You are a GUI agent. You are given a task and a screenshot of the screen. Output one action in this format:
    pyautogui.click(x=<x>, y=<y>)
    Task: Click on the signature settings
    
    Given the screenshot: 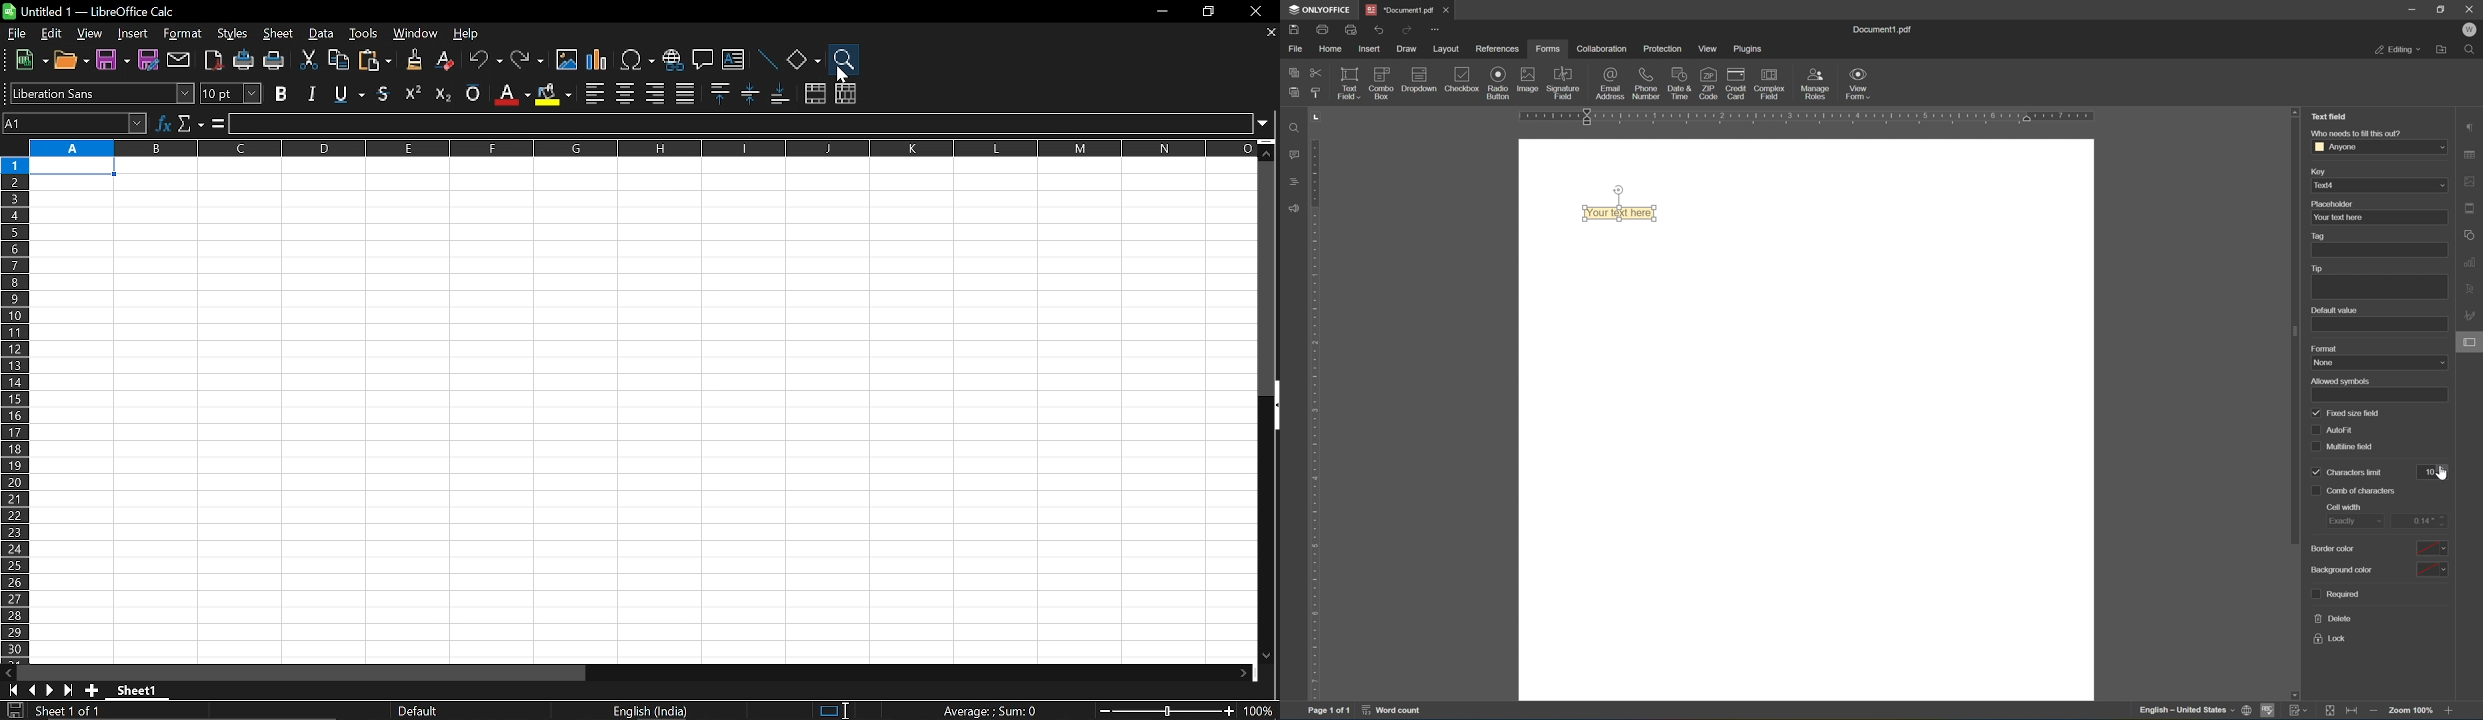 What is the action you would take?
    pyautogui.click(x=2471, y=316)
    